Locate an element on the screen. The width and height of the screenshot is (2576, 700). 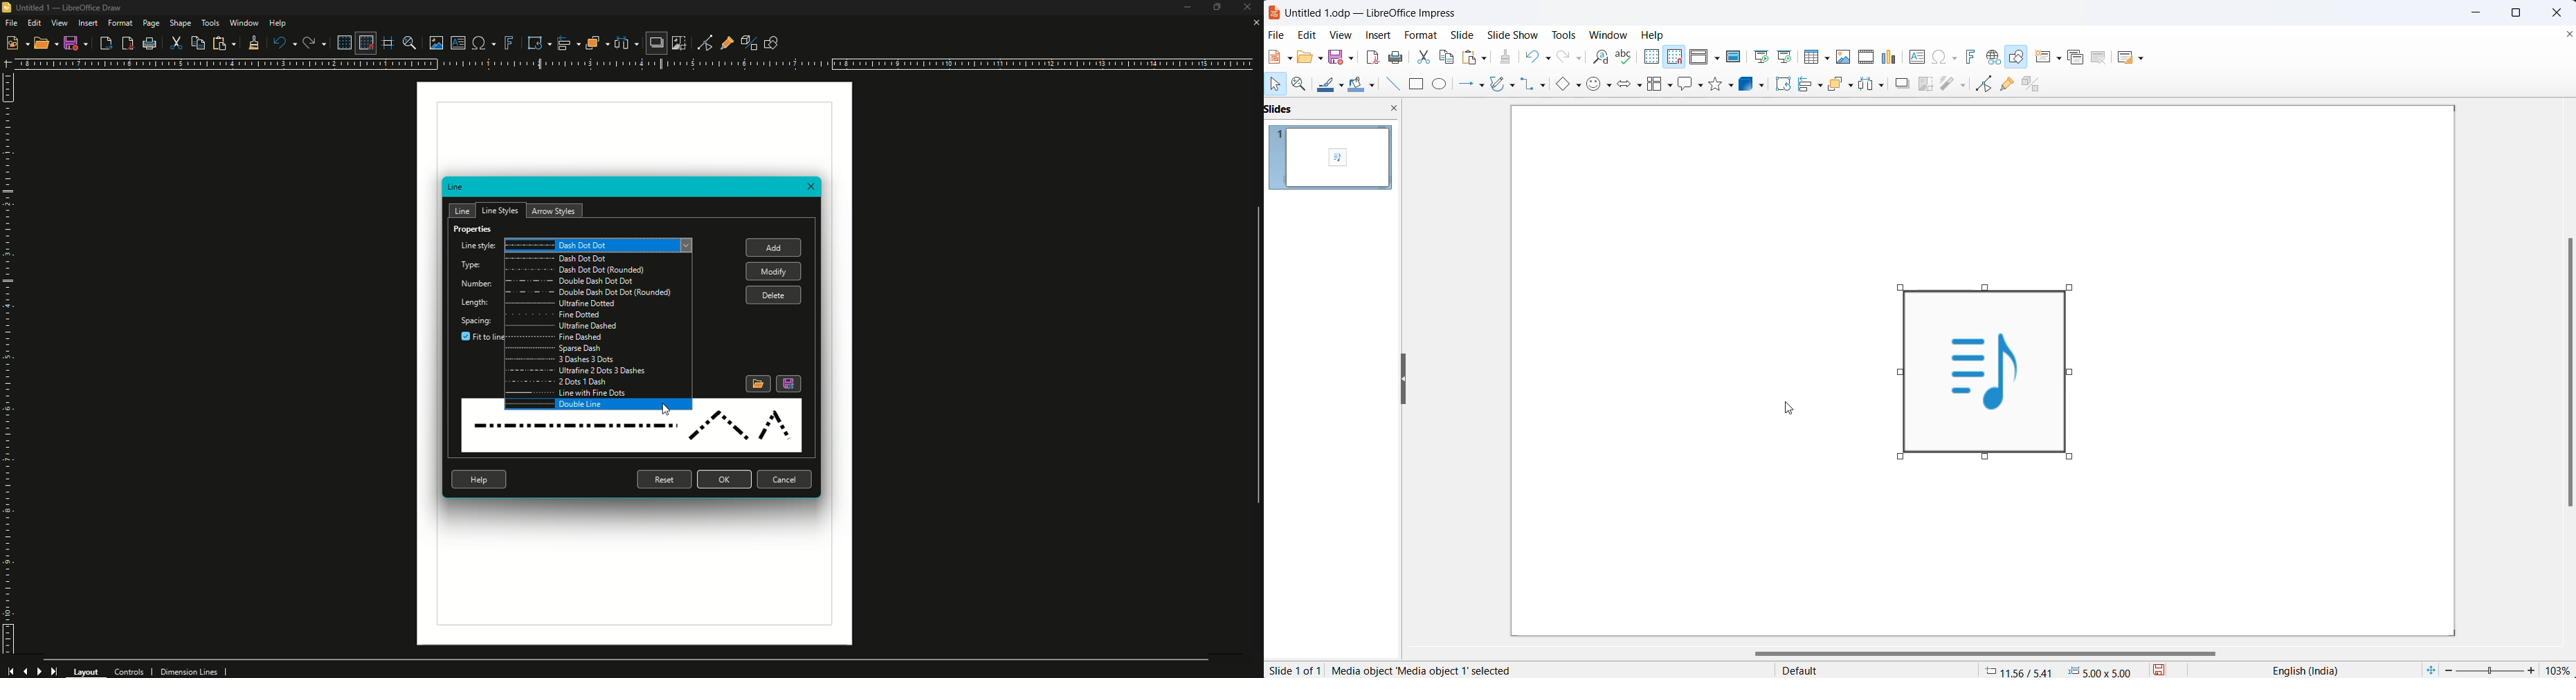
open file options dropdown button is located at coordinates (1322, 60).